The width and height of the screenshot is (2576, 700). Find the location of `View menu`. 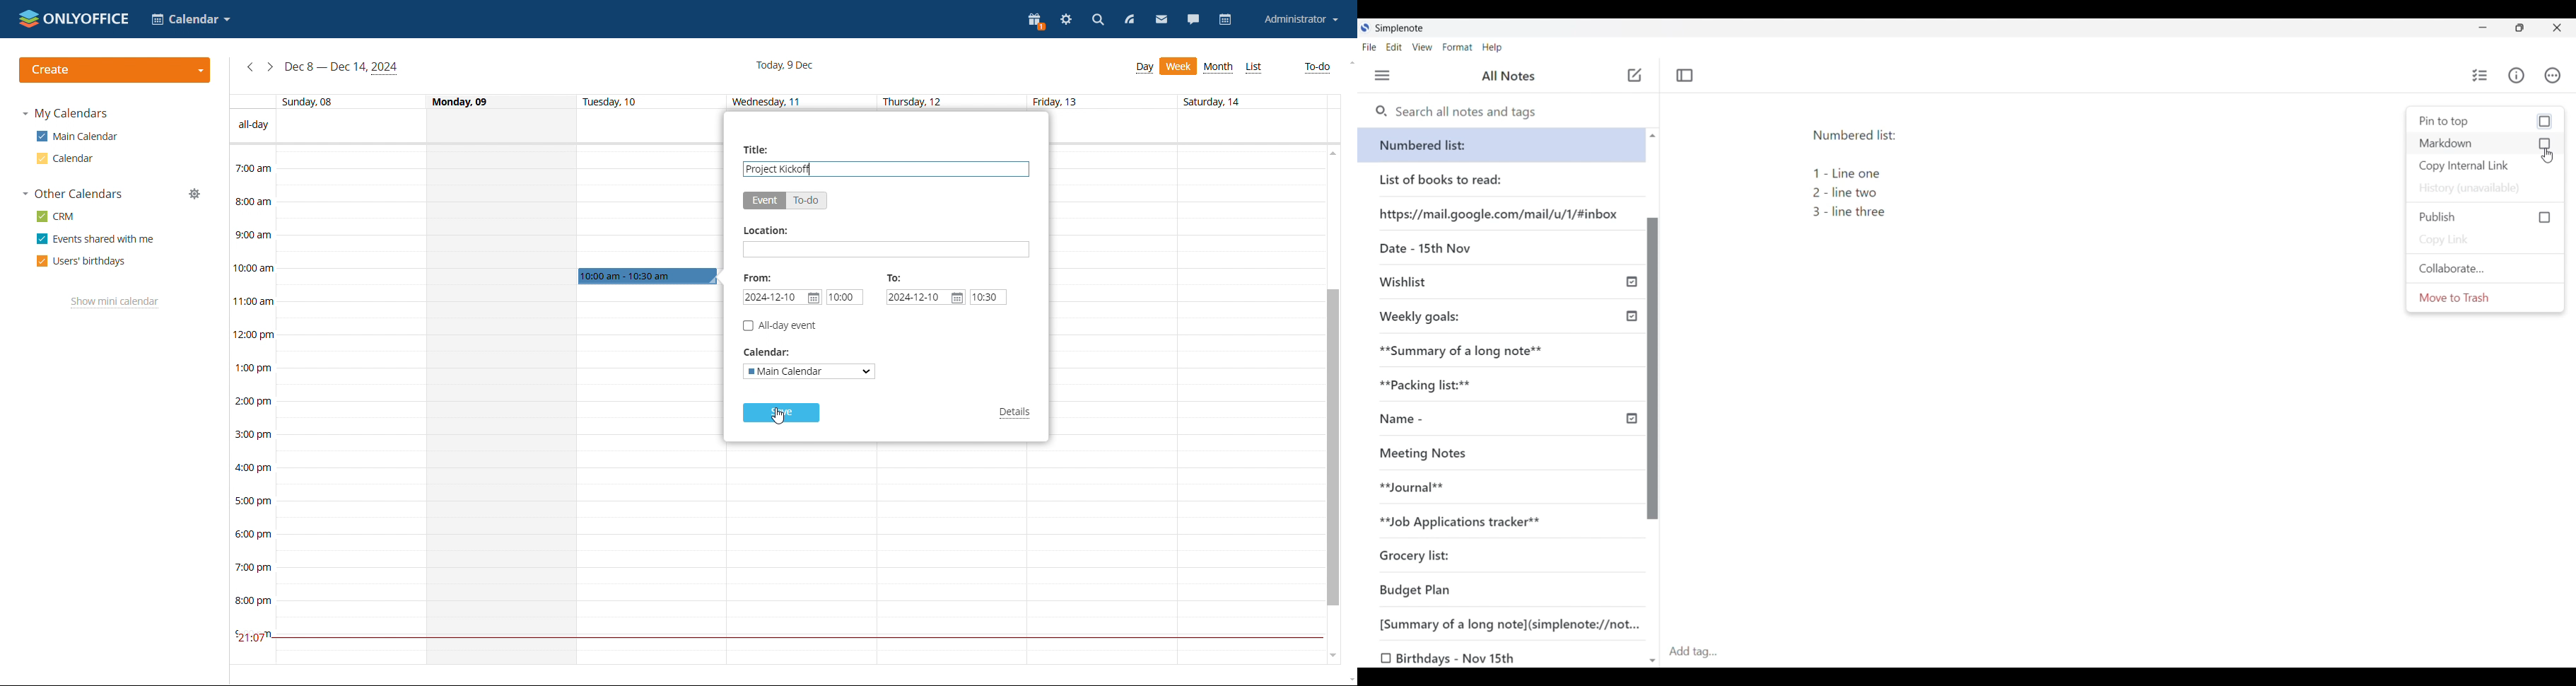

View menu is located at coordinates (1422, 47).